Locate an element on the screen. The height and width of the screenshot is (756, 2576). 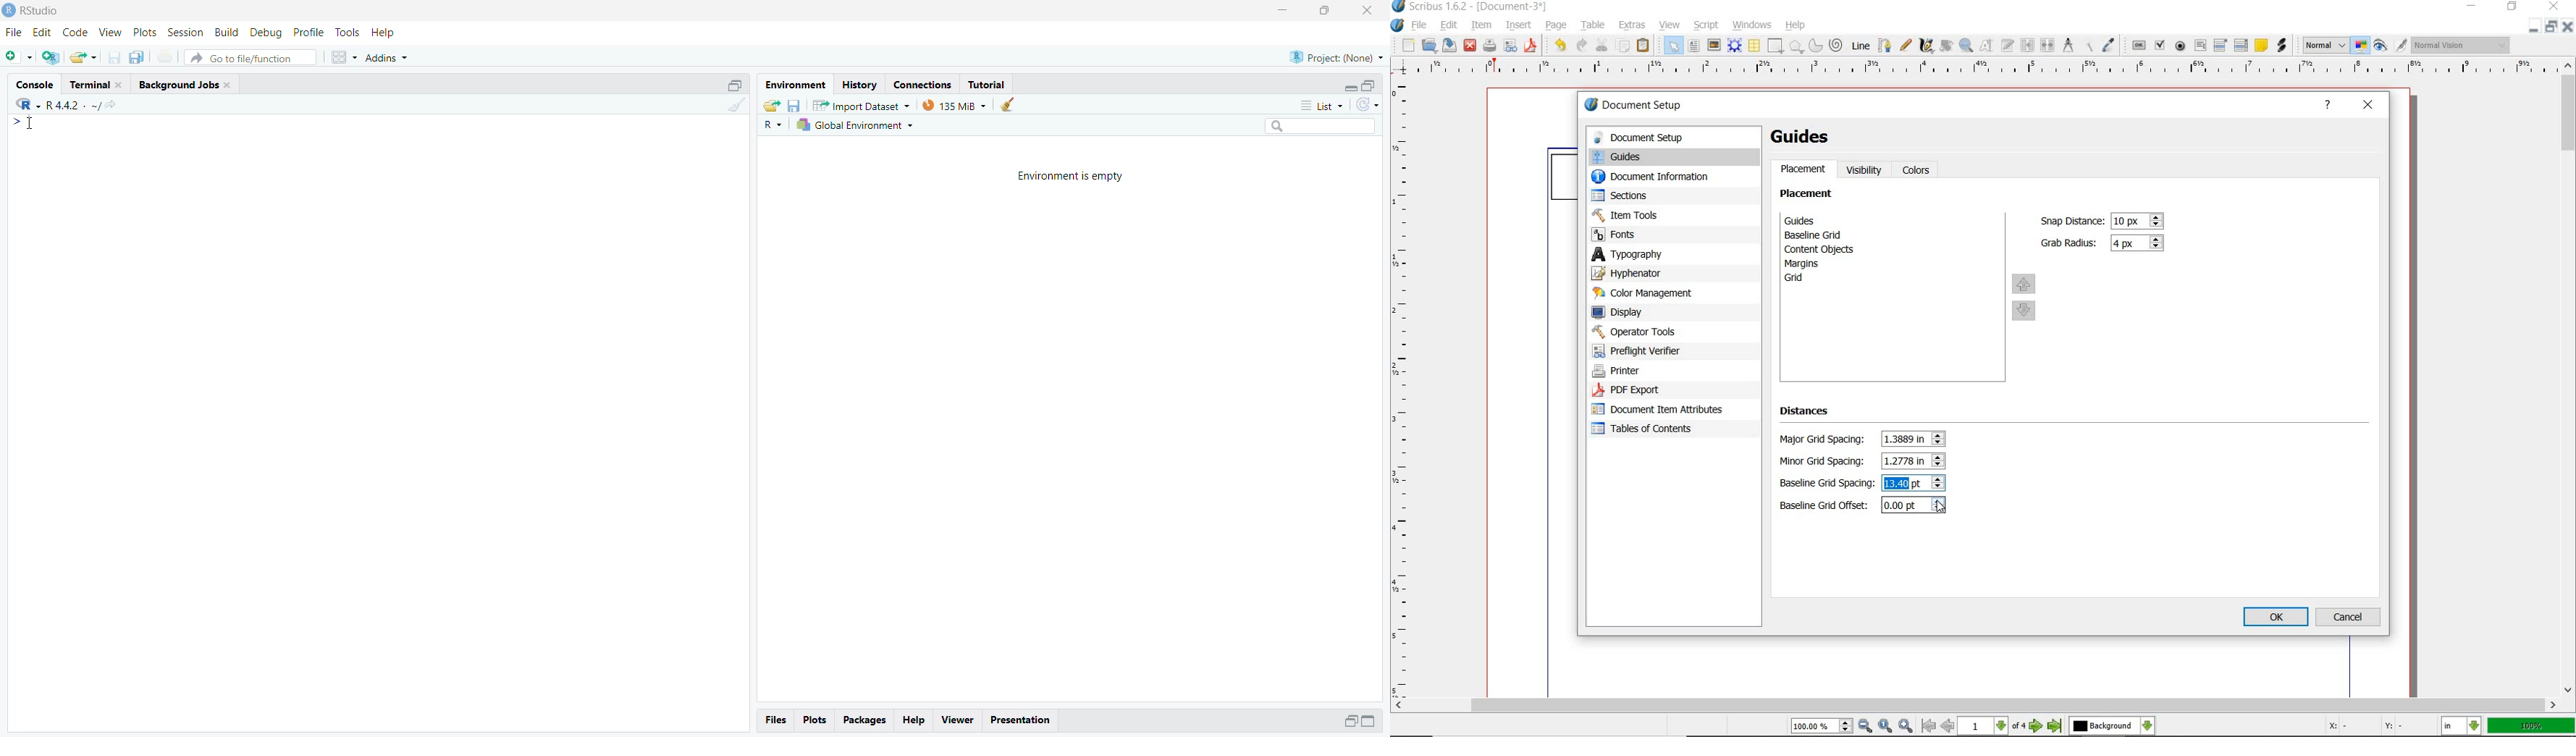
Import Dataset is located at coordinates (862, 105).